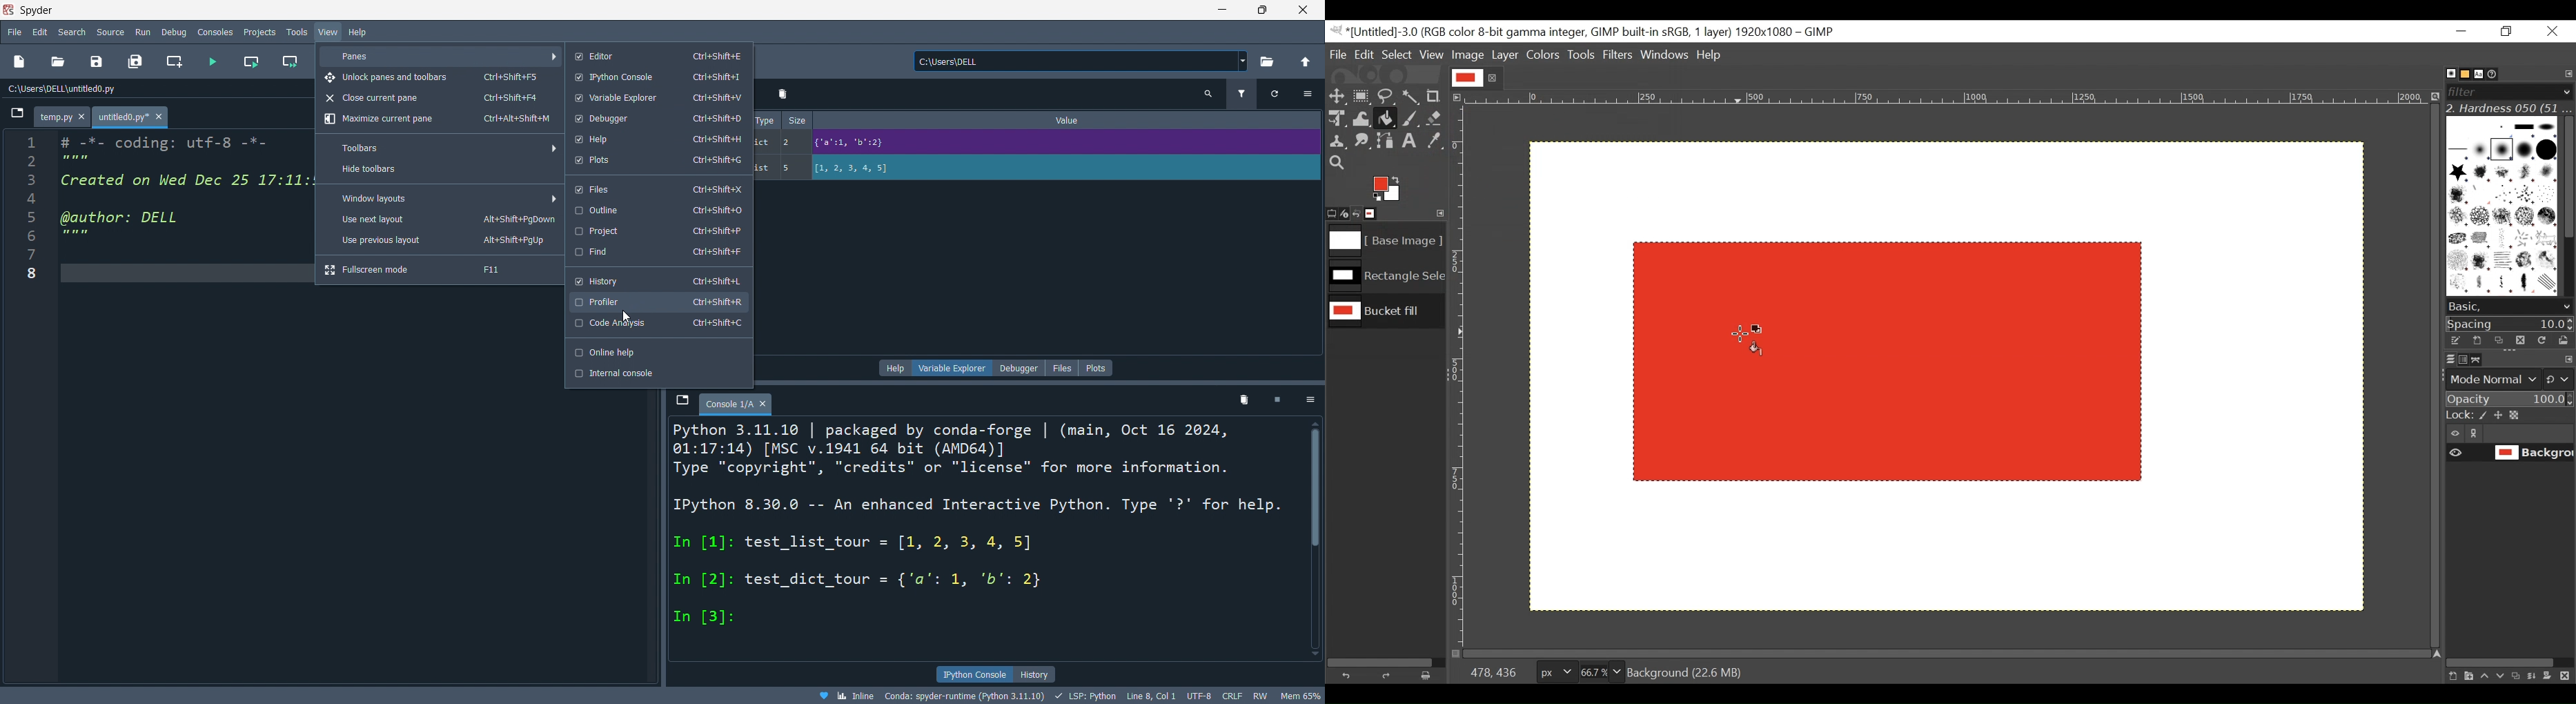  I want to click on merge the layer, so click(2535, 675).